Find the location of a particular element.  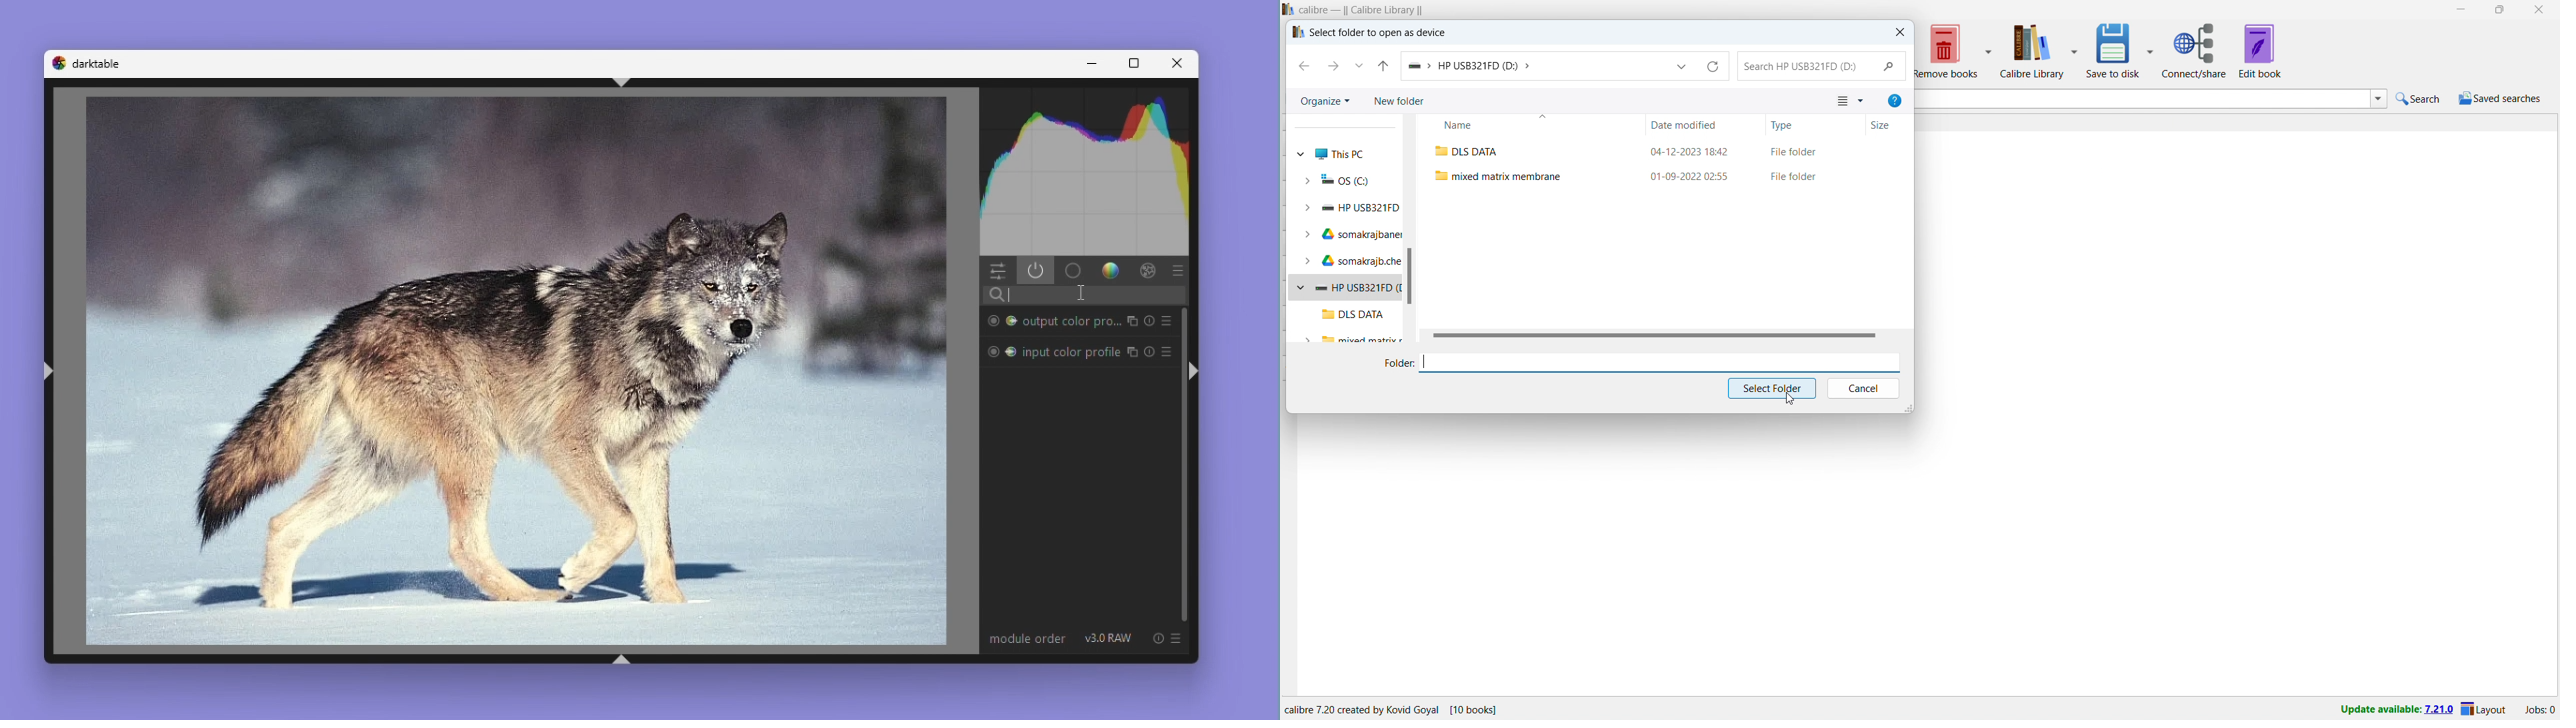

next folder is located at coordinates (1334, 66).